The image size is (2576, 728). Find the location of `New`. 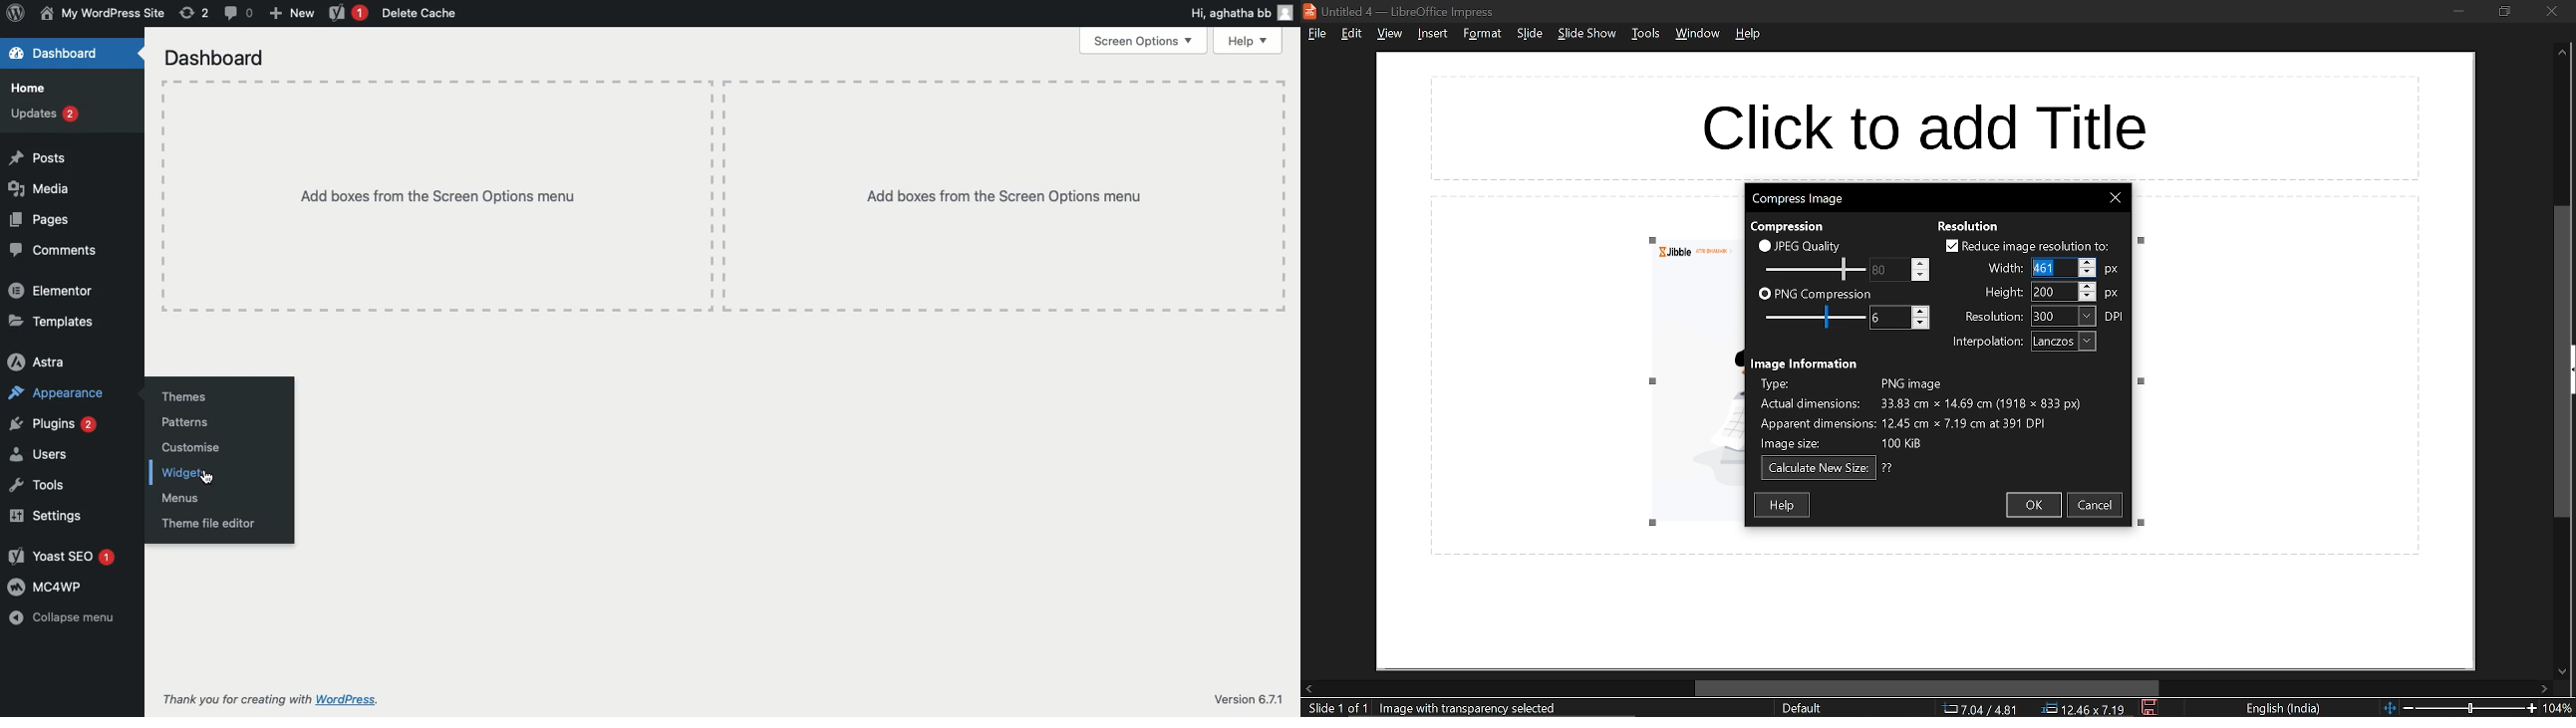

New is located at coordinates (295, 14).